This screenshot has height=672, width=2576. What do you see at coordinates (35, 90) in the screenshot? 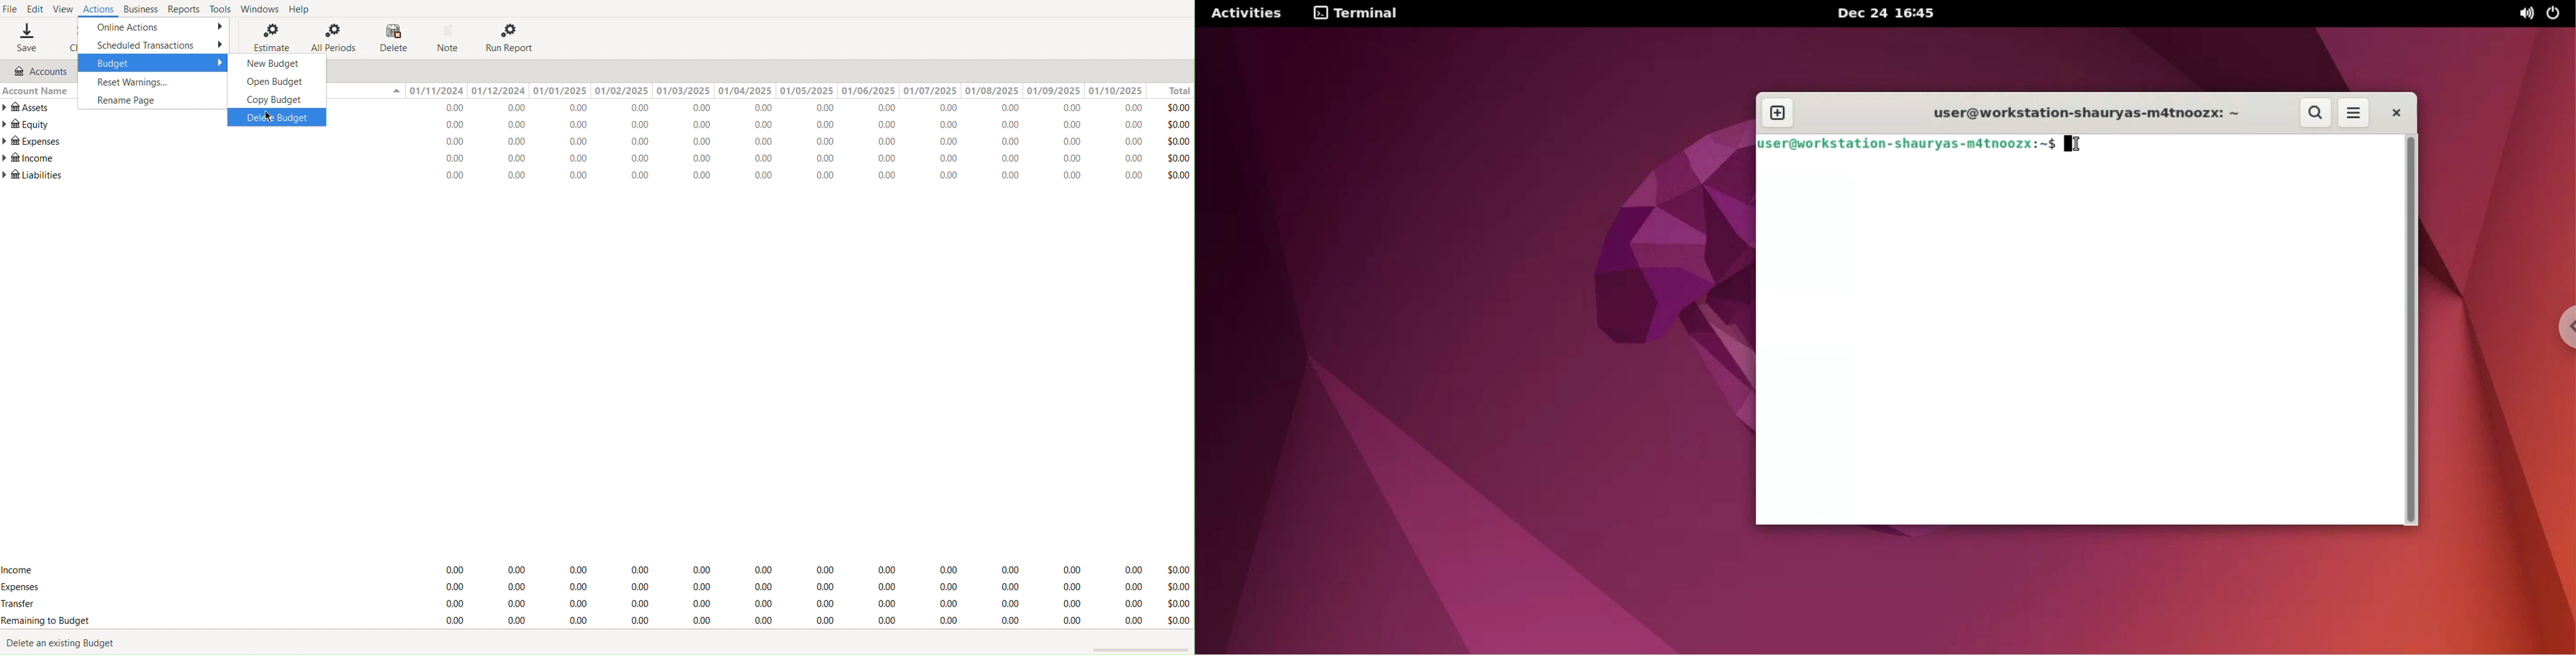
I see `Account Name` at bounding box center [35, 90].